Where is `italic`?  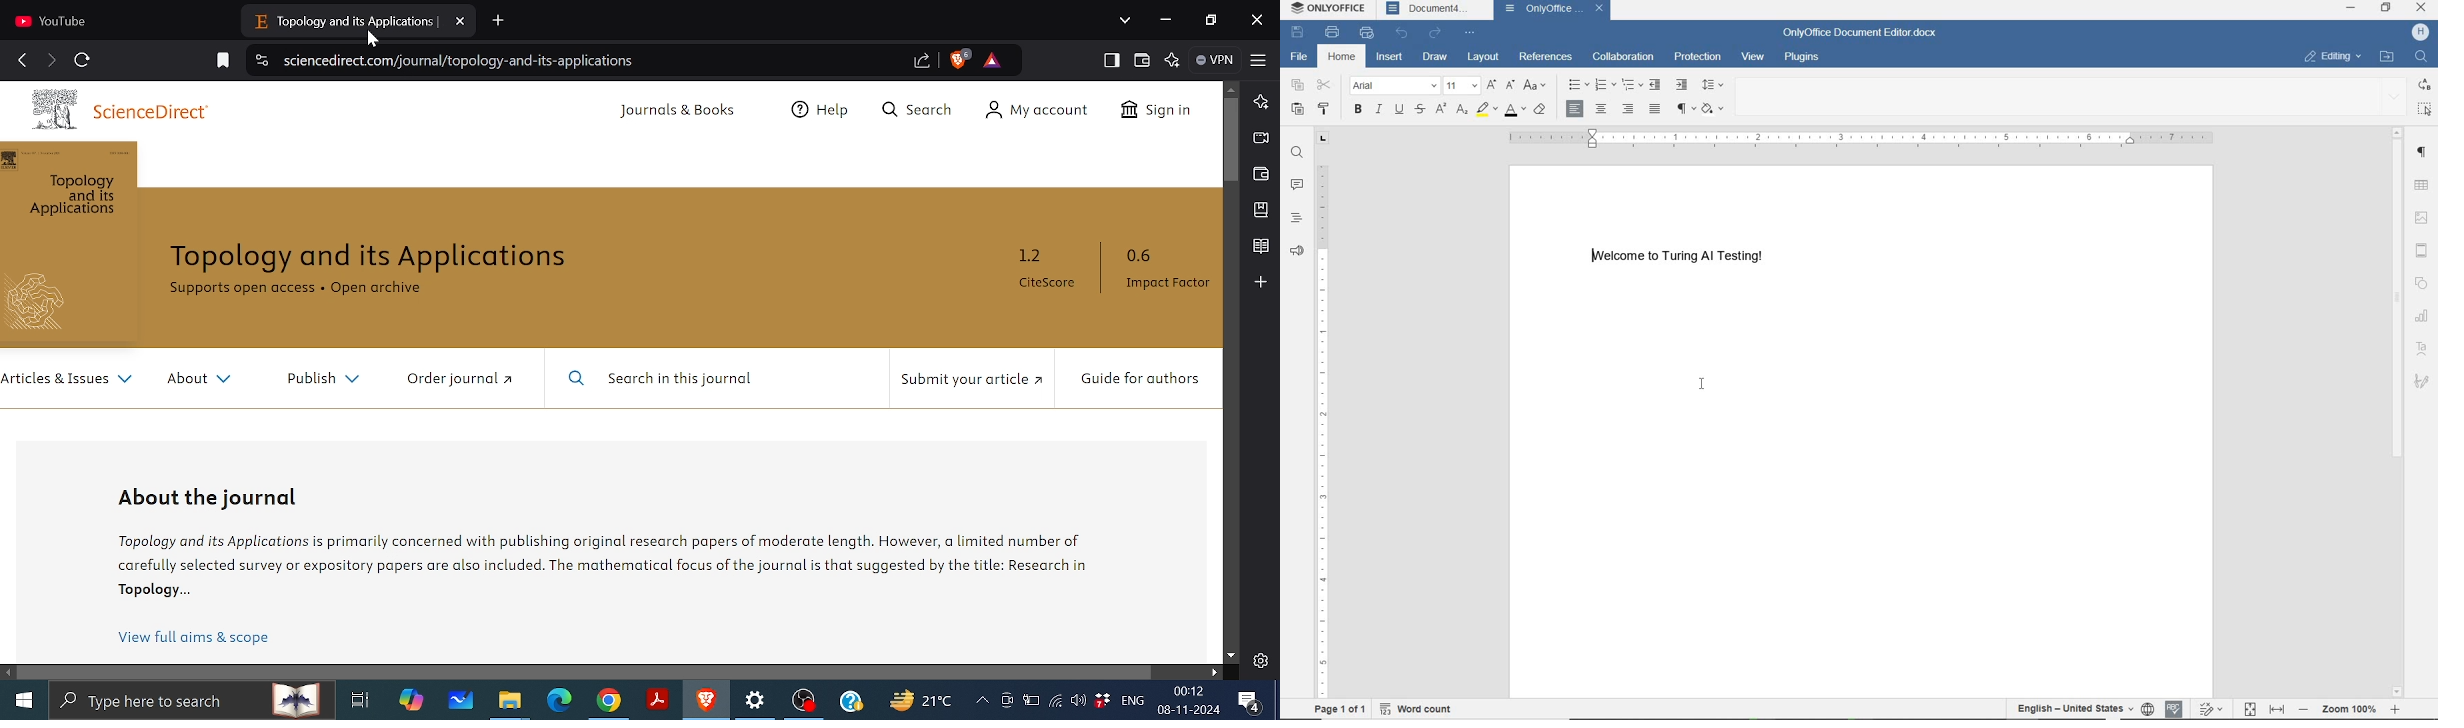
italic is located at coordinates (1379, 110).